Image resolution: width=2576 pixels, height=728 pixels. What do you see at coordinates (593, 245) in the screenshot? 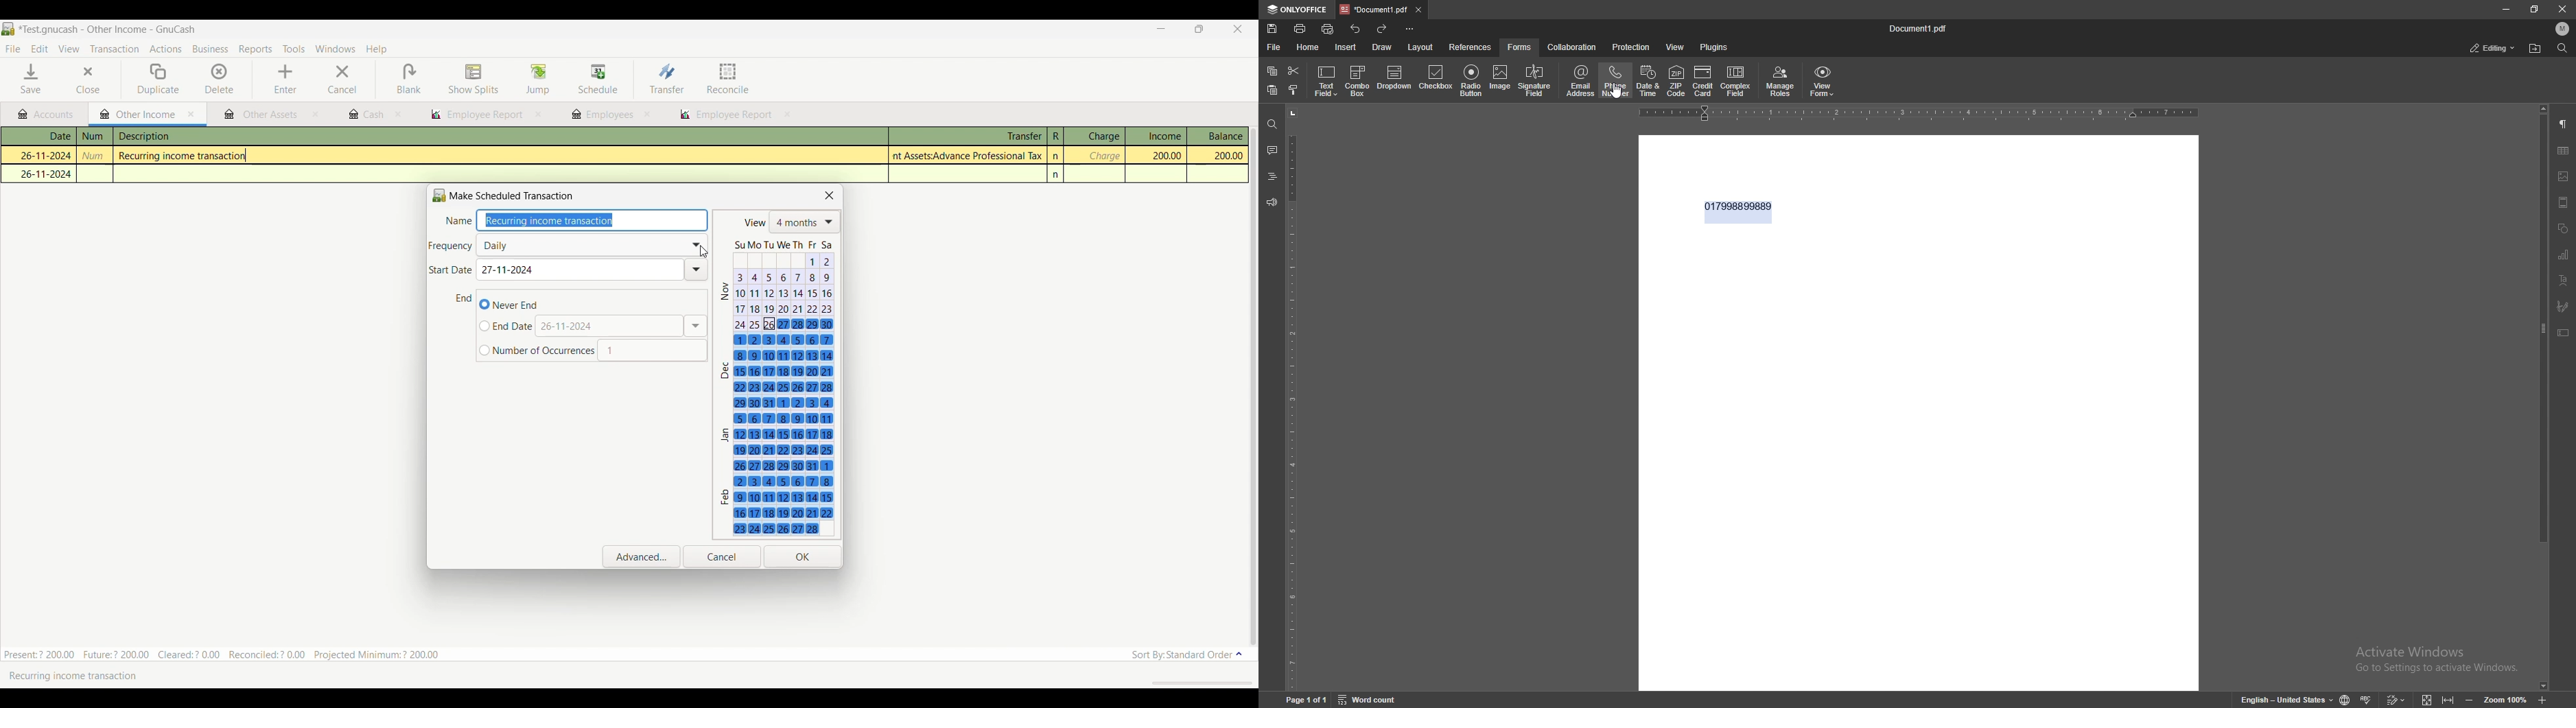
I see `Frequency of transaction list` at bounding box center [593, 245].